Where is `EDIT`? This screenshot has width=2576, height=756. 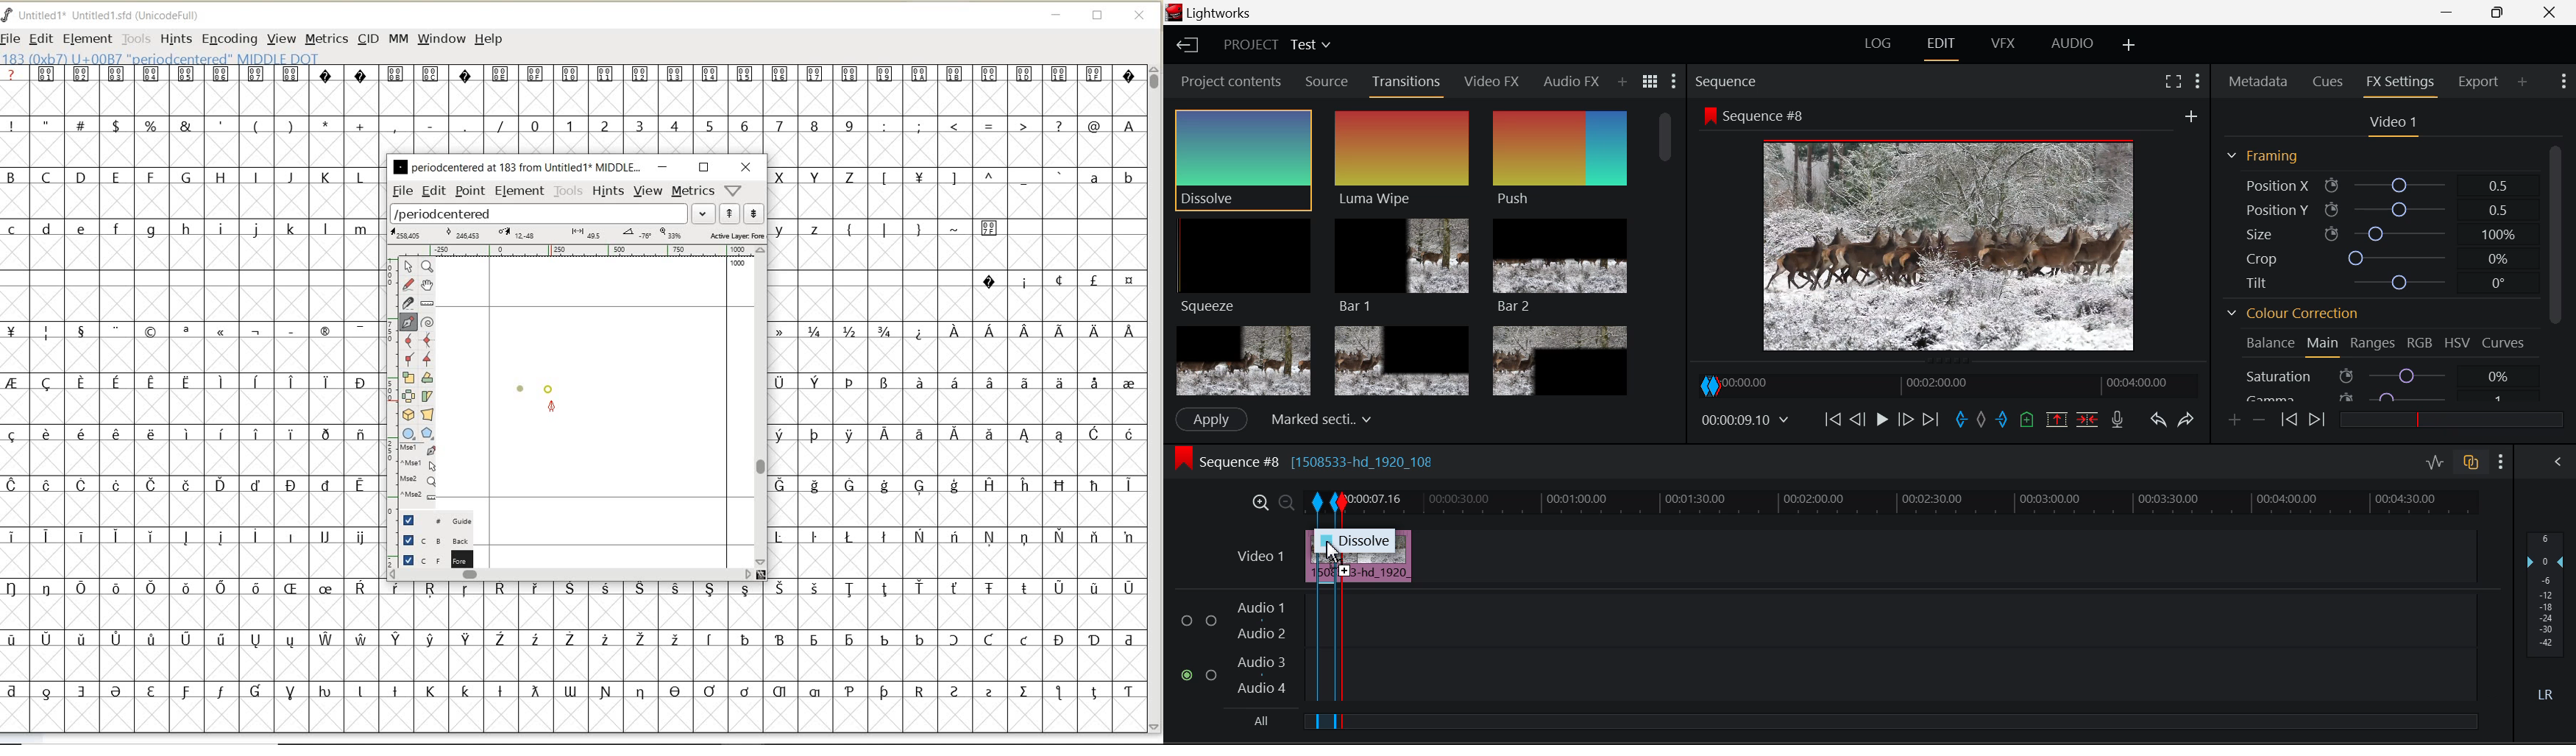 EDIT is located at coordinates (41, 40).